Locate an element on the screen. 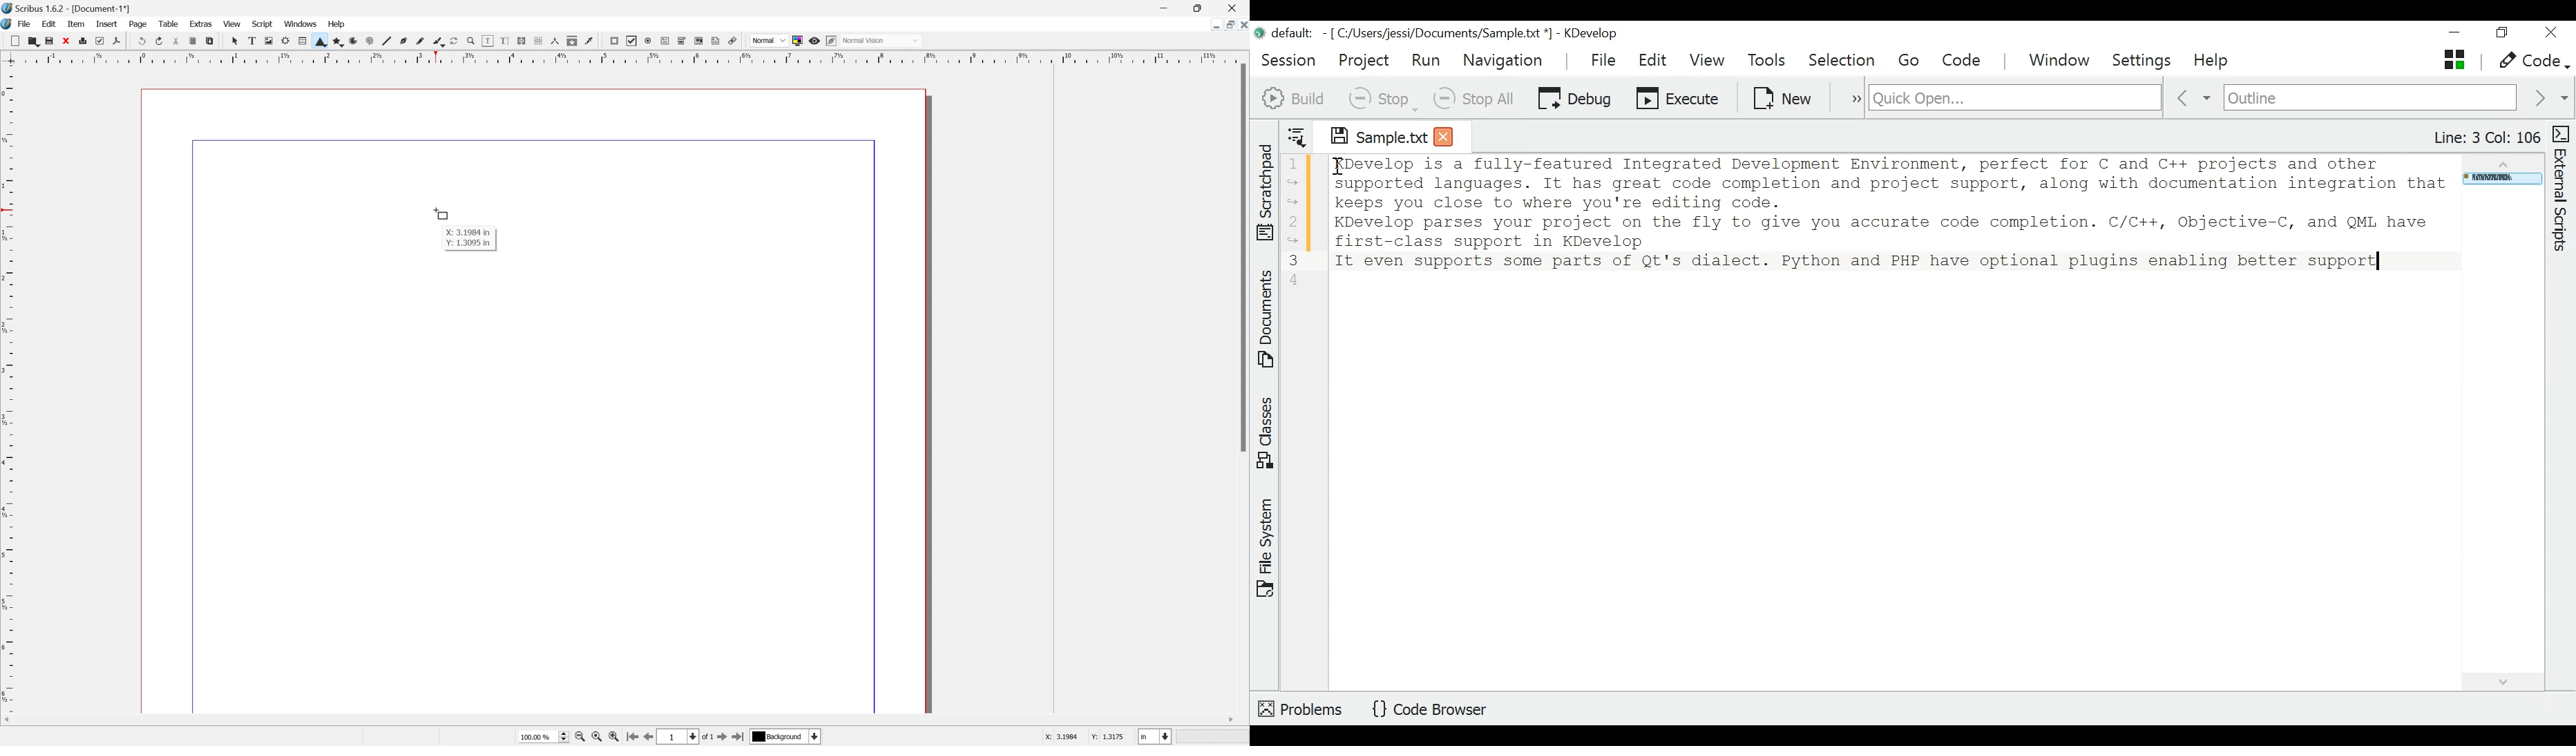 The height and width of the screenshot is (756, 2576). Unlink Text frames is located at coordinates (537, 41).